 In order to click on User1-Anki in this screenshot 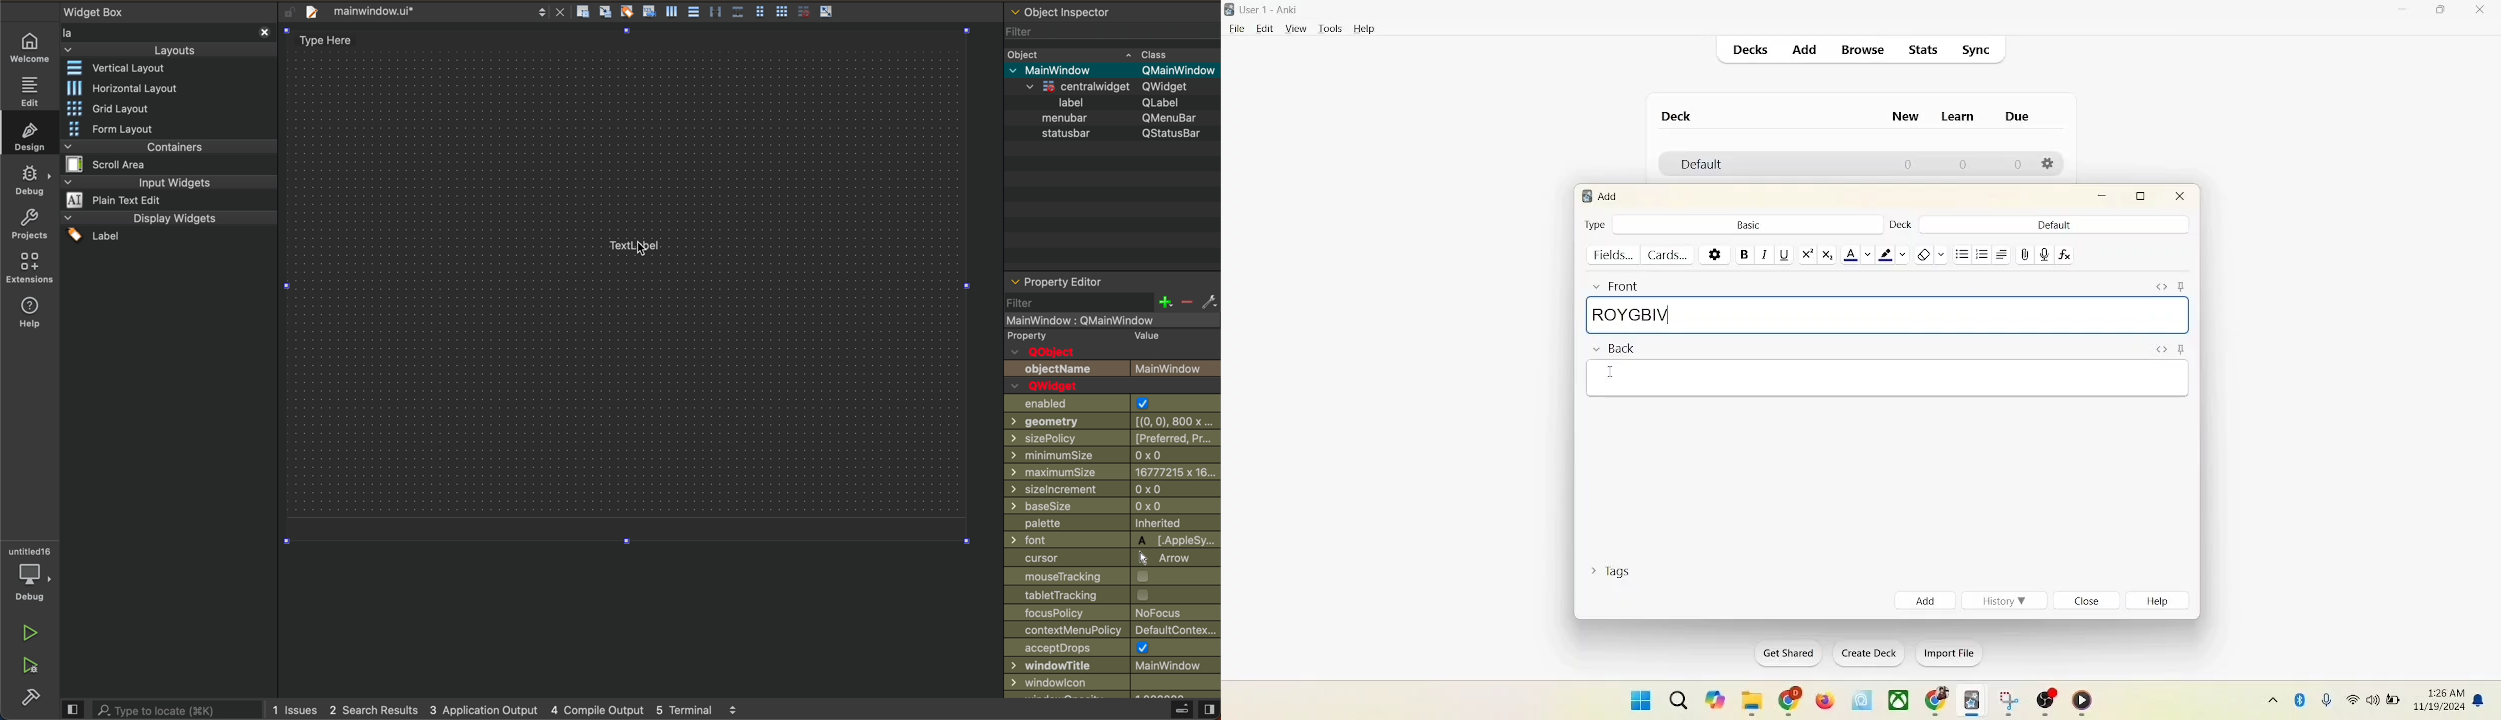, I will do `click(1273, 10)`.